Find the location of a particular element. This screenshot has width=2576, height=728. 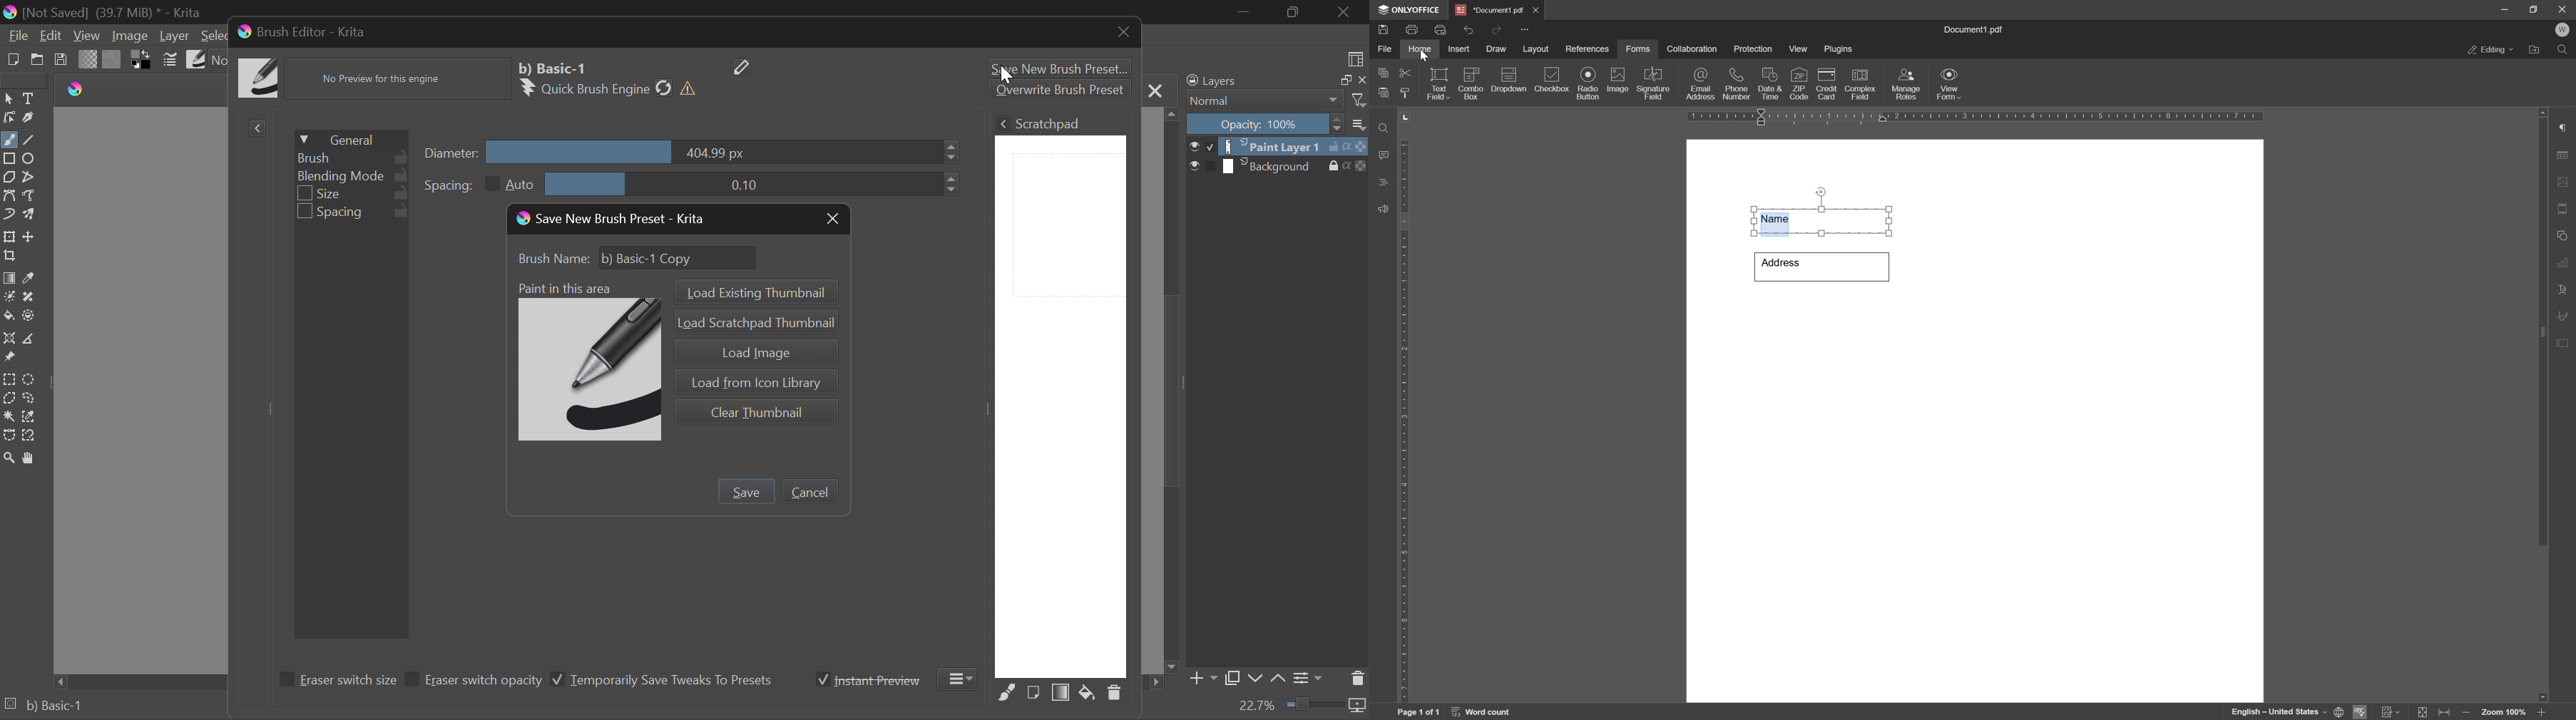

cursor is located at coordinates (1423, 55).